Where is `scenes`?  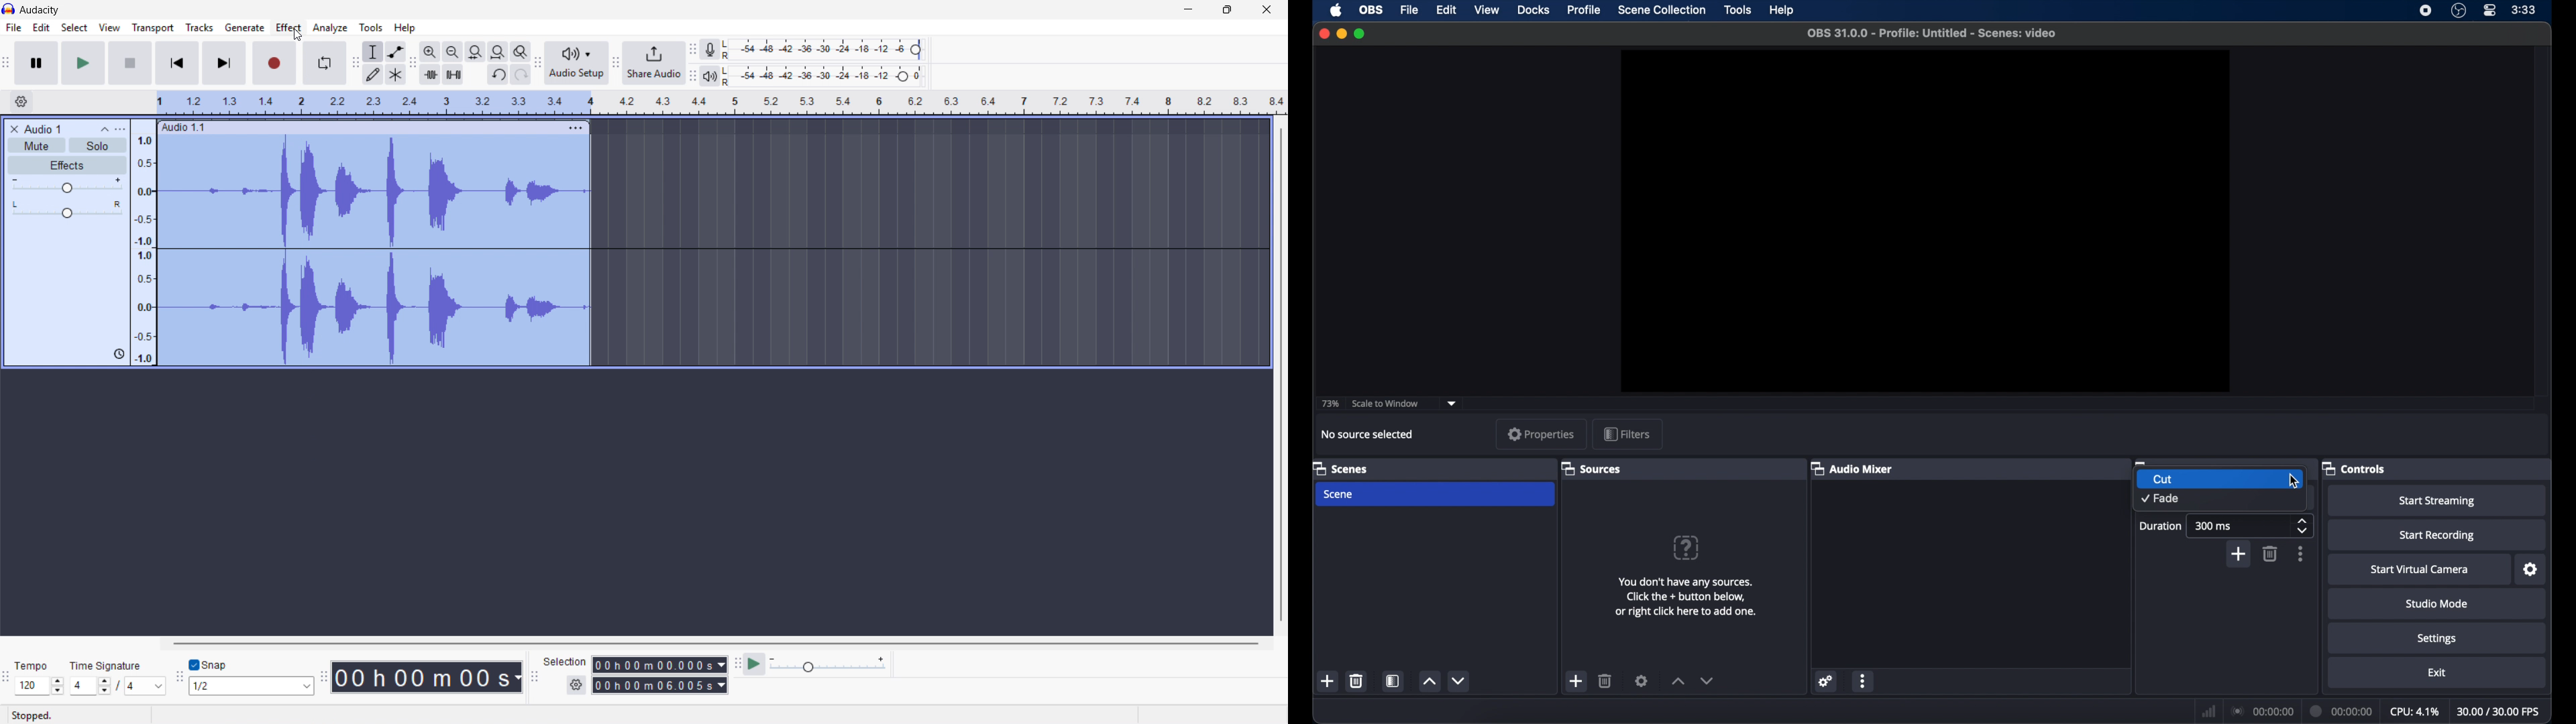 scenes is located at coordinates (1340, 468).